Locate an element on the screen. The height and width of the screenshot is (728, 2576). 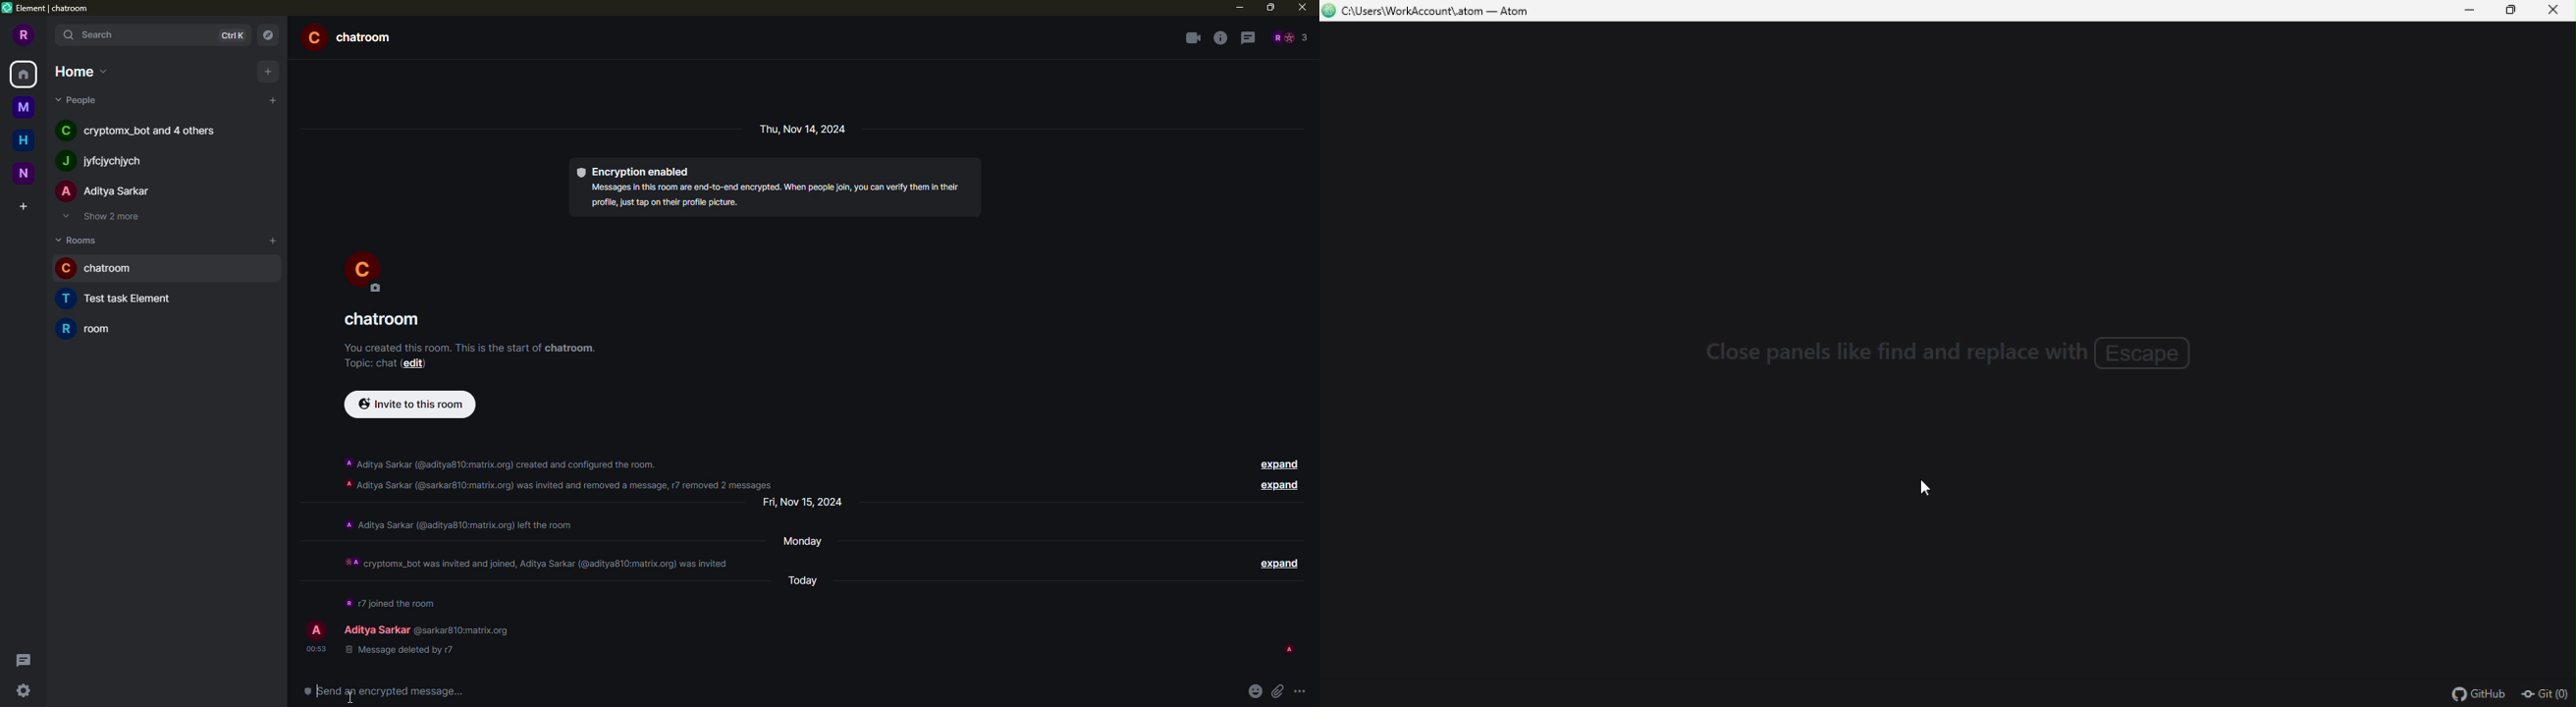
day is located at coordinates (807, 129).